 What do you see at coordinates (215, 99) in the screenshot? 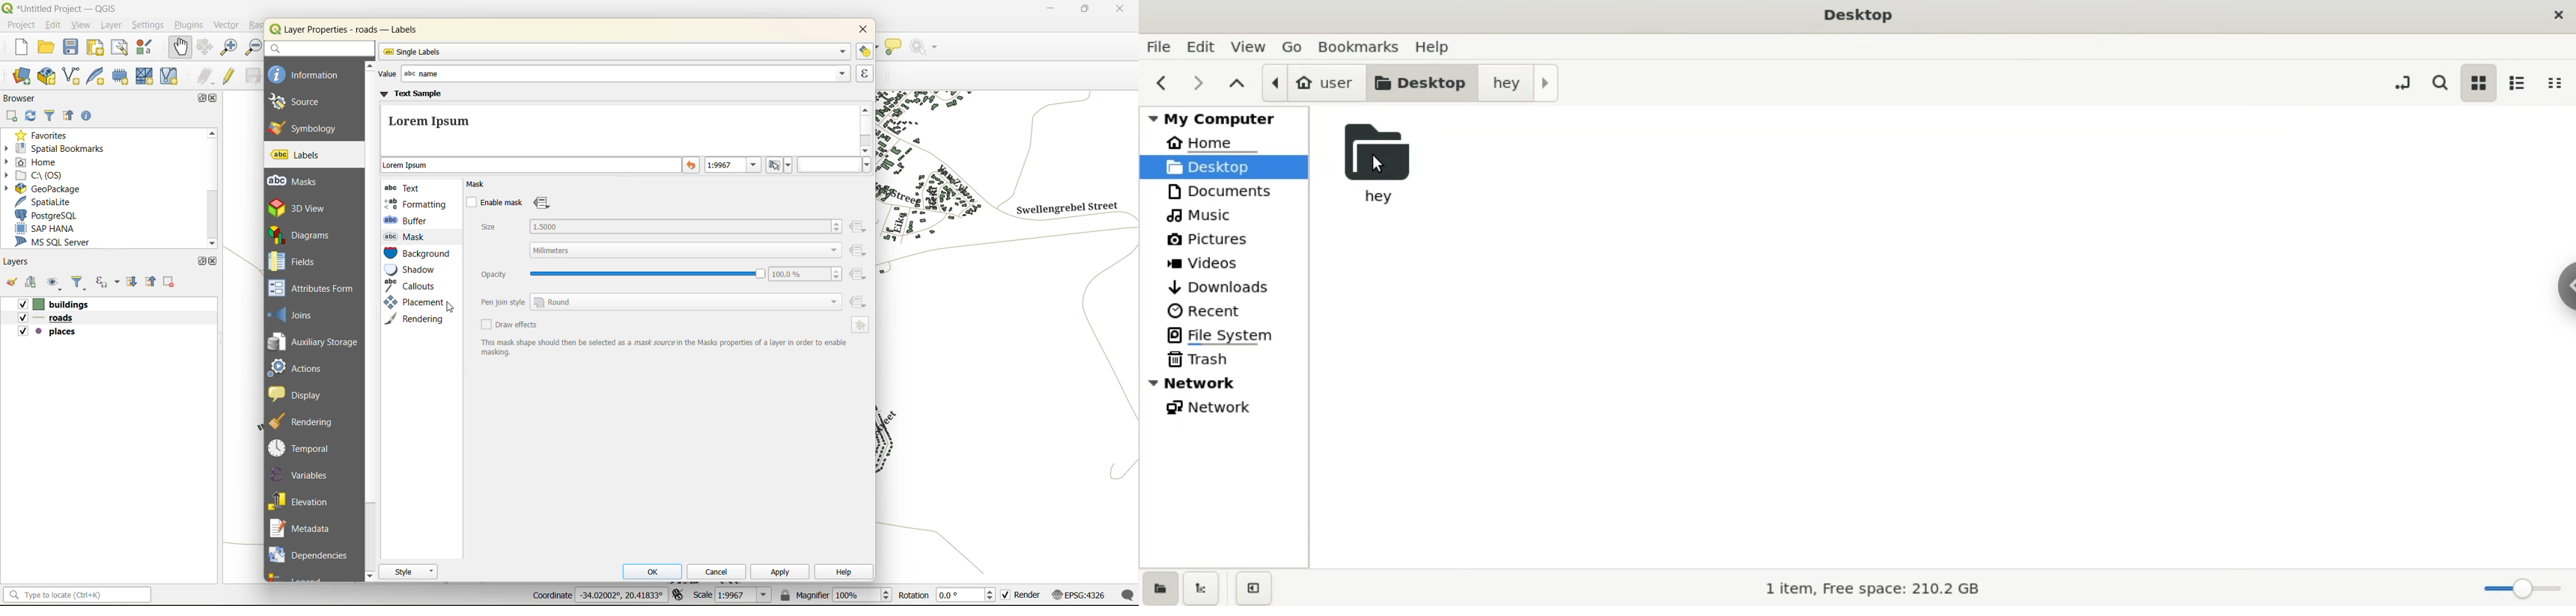
I see `close` at bounding box center [215, 99].